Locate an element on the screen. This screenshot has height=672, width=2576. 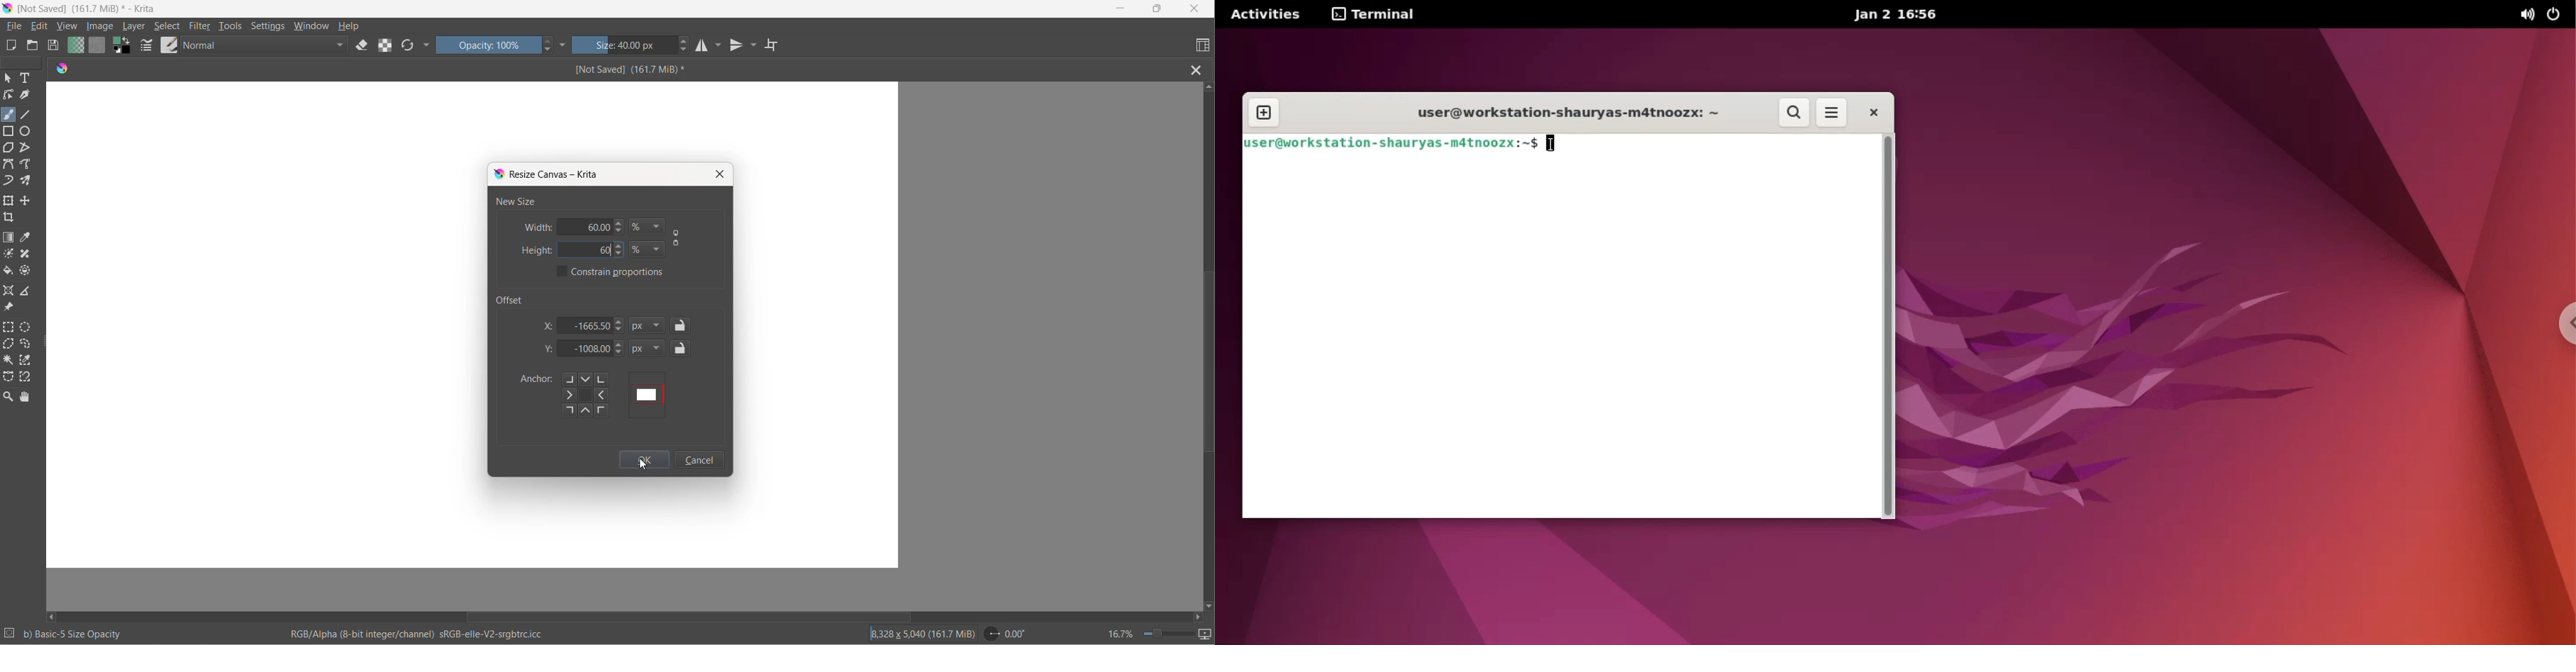
horizontal mirror tool settings dropdown button is located at coordinates (720, 48).